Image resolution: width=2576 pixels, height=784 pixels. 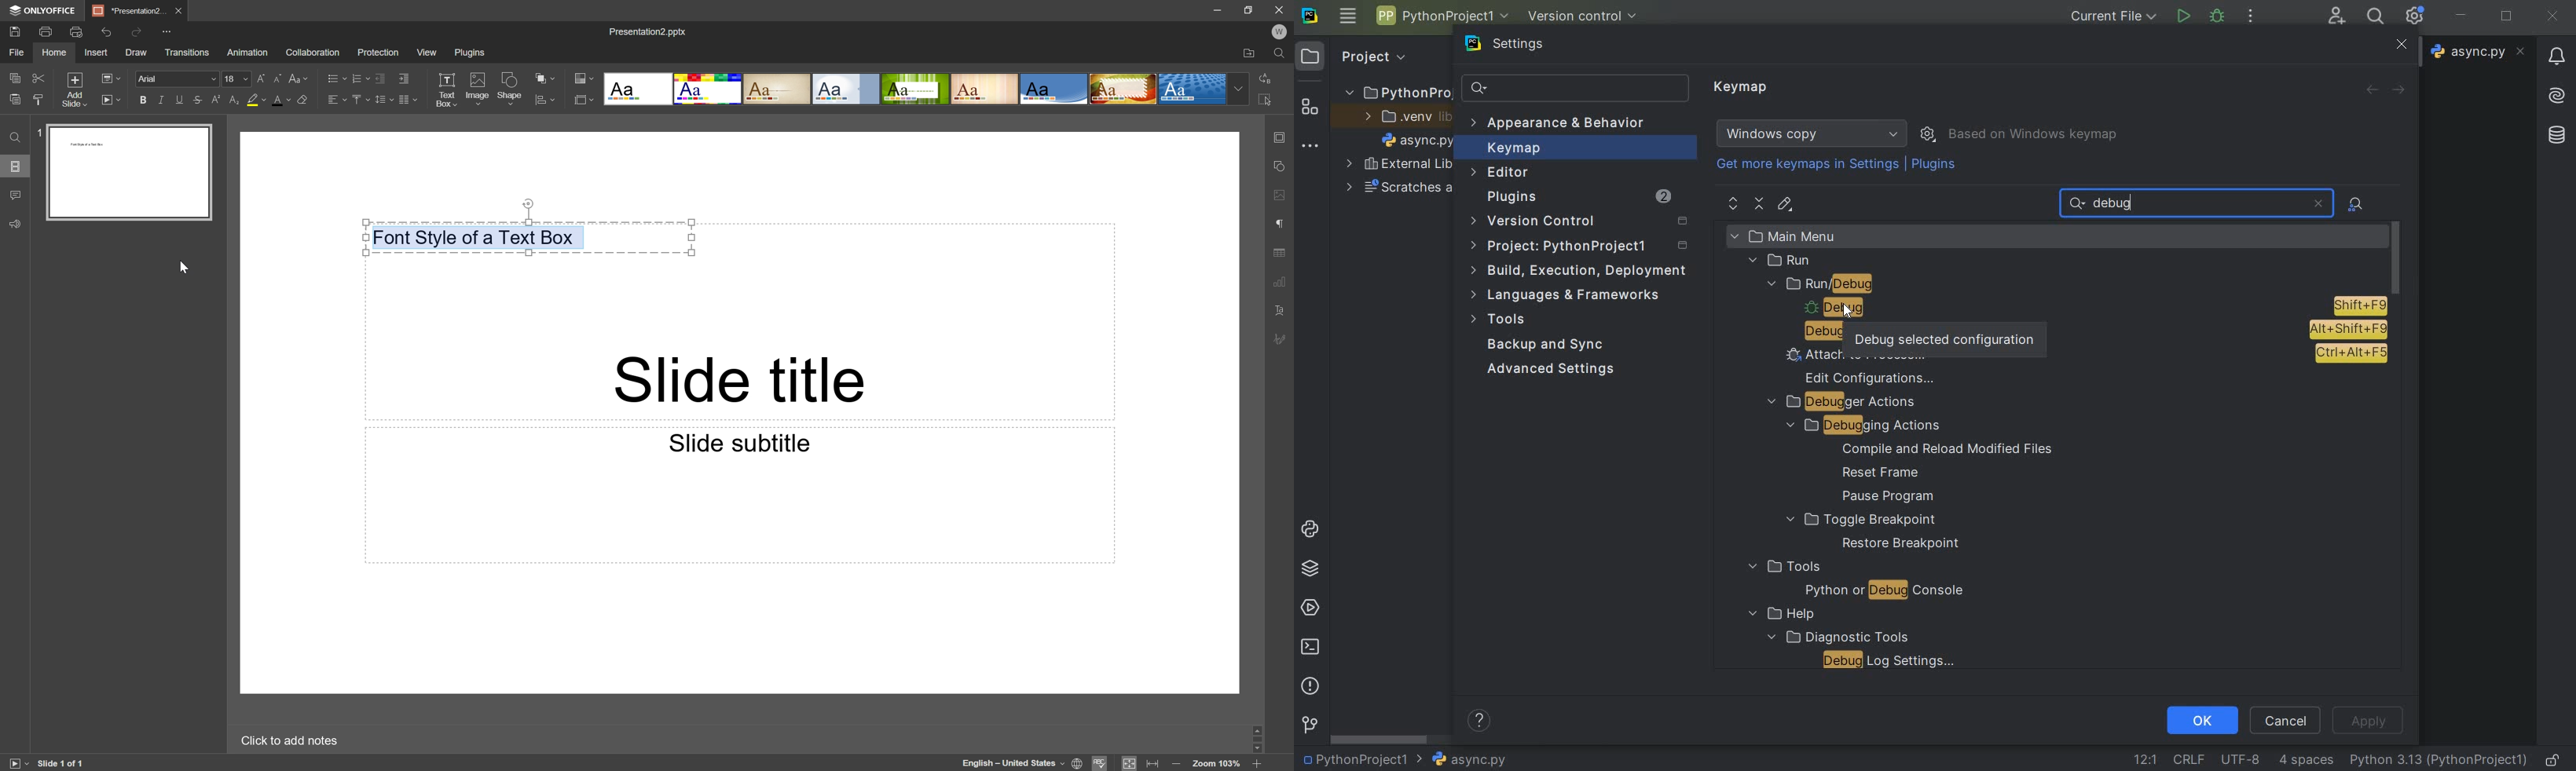 I want to click on pause program, so click(x=1882, y=497).